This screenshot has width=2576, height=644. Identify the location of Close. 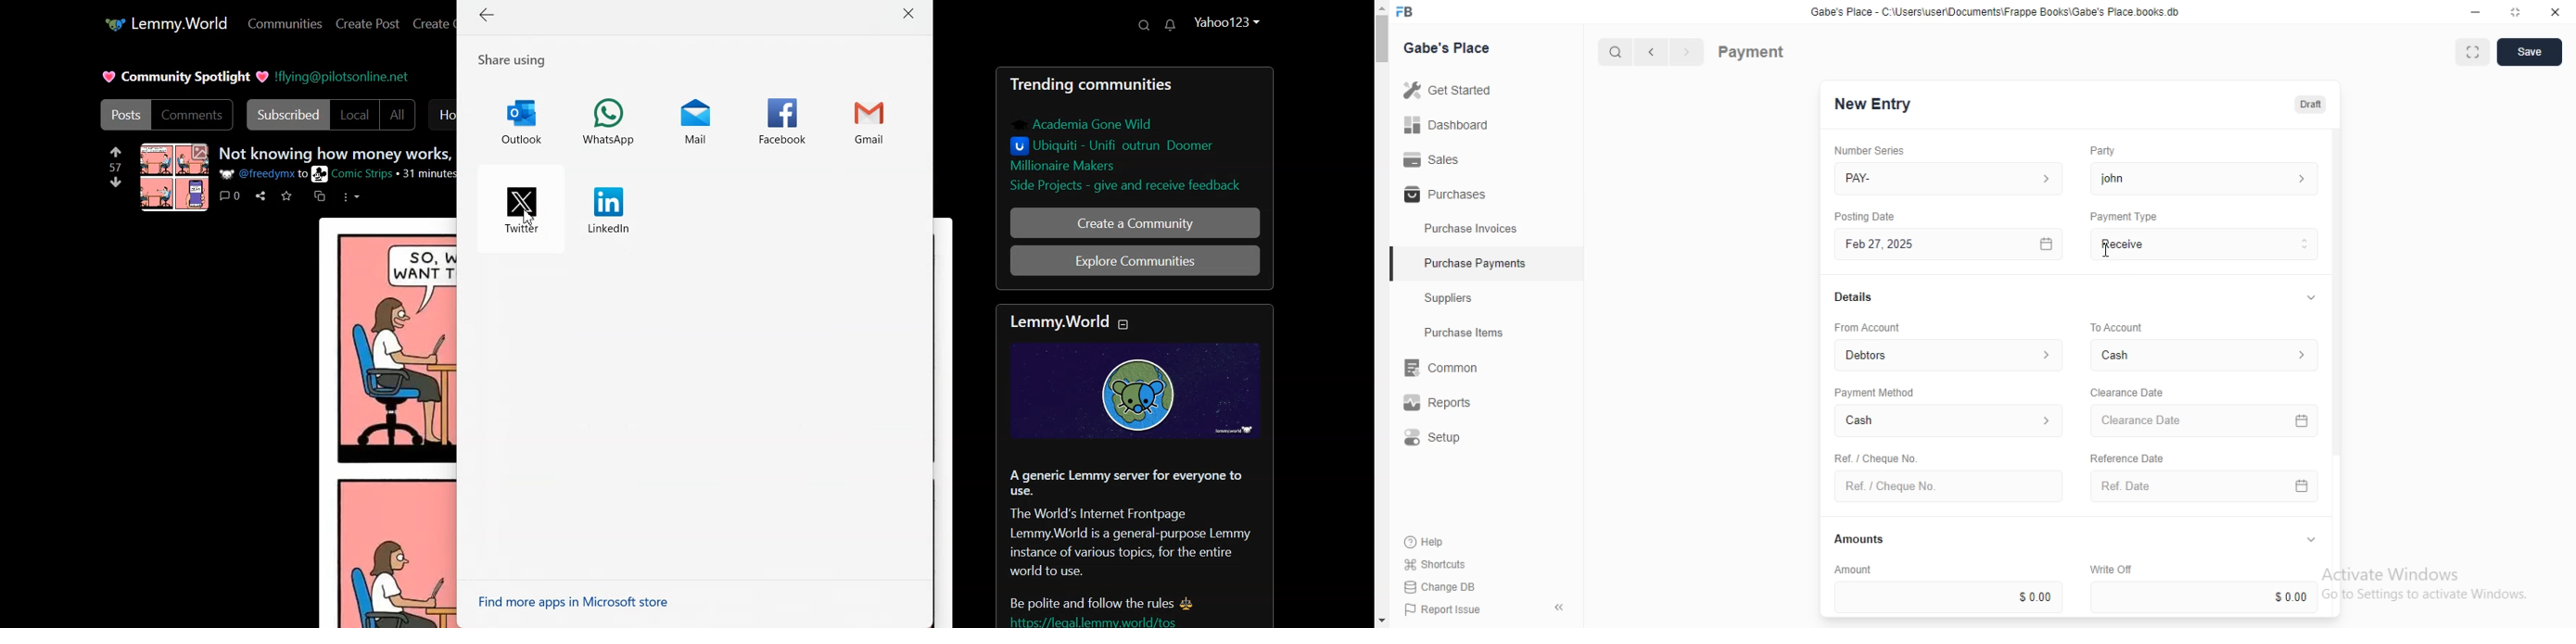
(912, 15).